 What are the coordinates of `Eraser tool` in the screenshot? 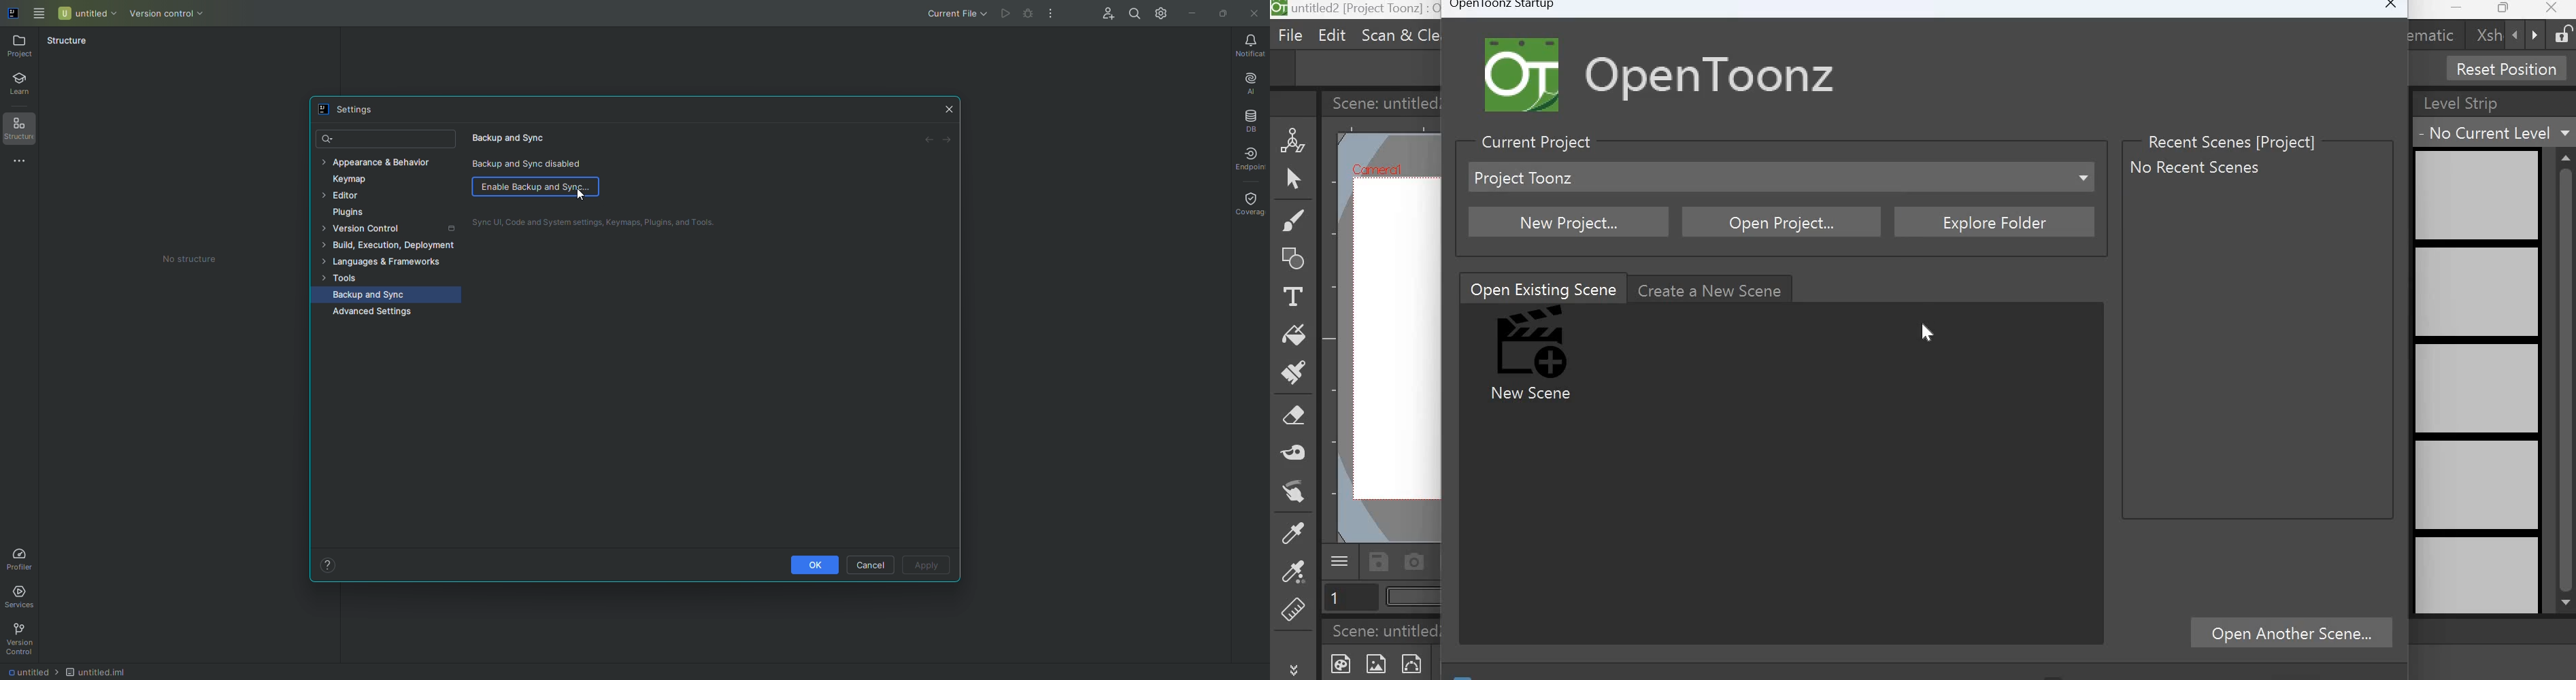 It's located at (1295, 415).